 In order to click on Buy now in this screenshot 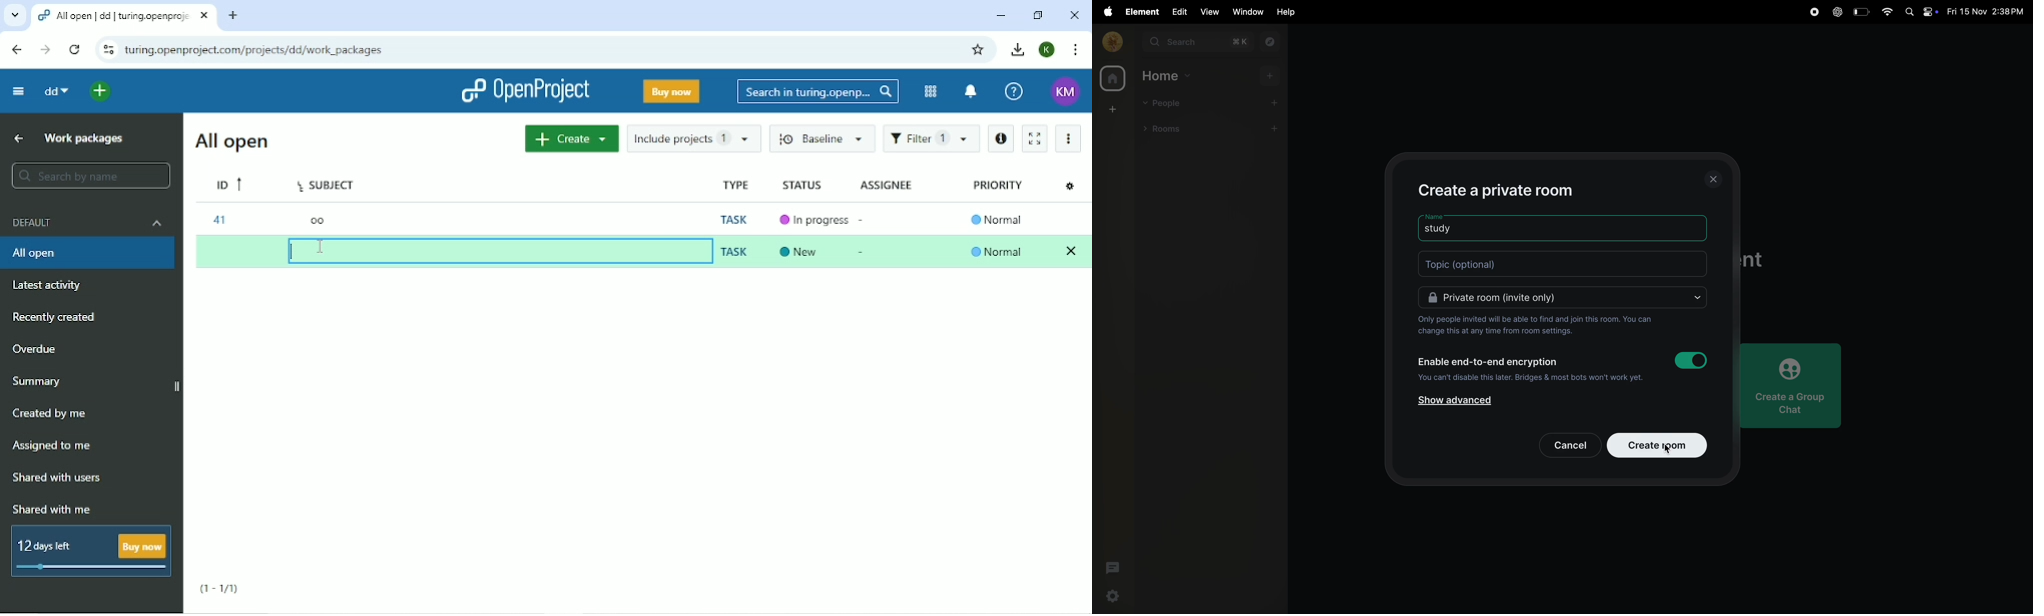, I will do `click(670, 93)`.